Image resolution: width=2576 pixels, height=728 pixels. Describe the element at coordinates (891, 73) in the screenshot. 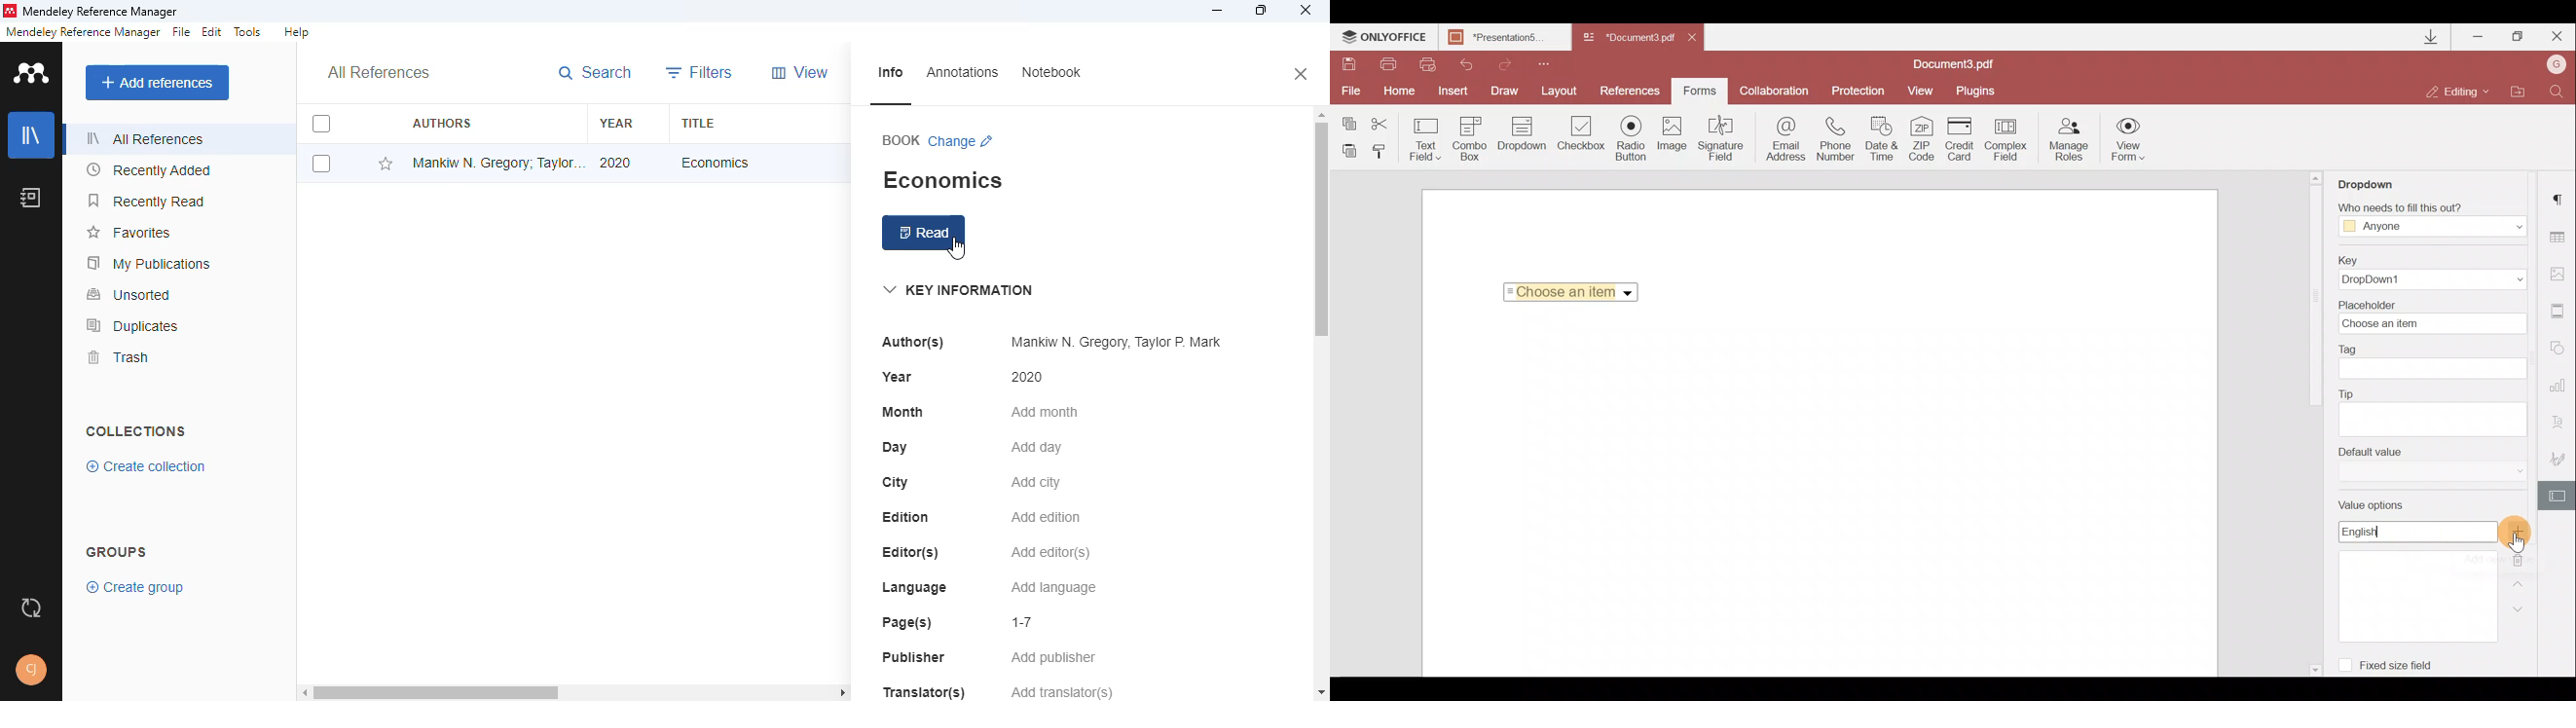

I see `info` at that location.